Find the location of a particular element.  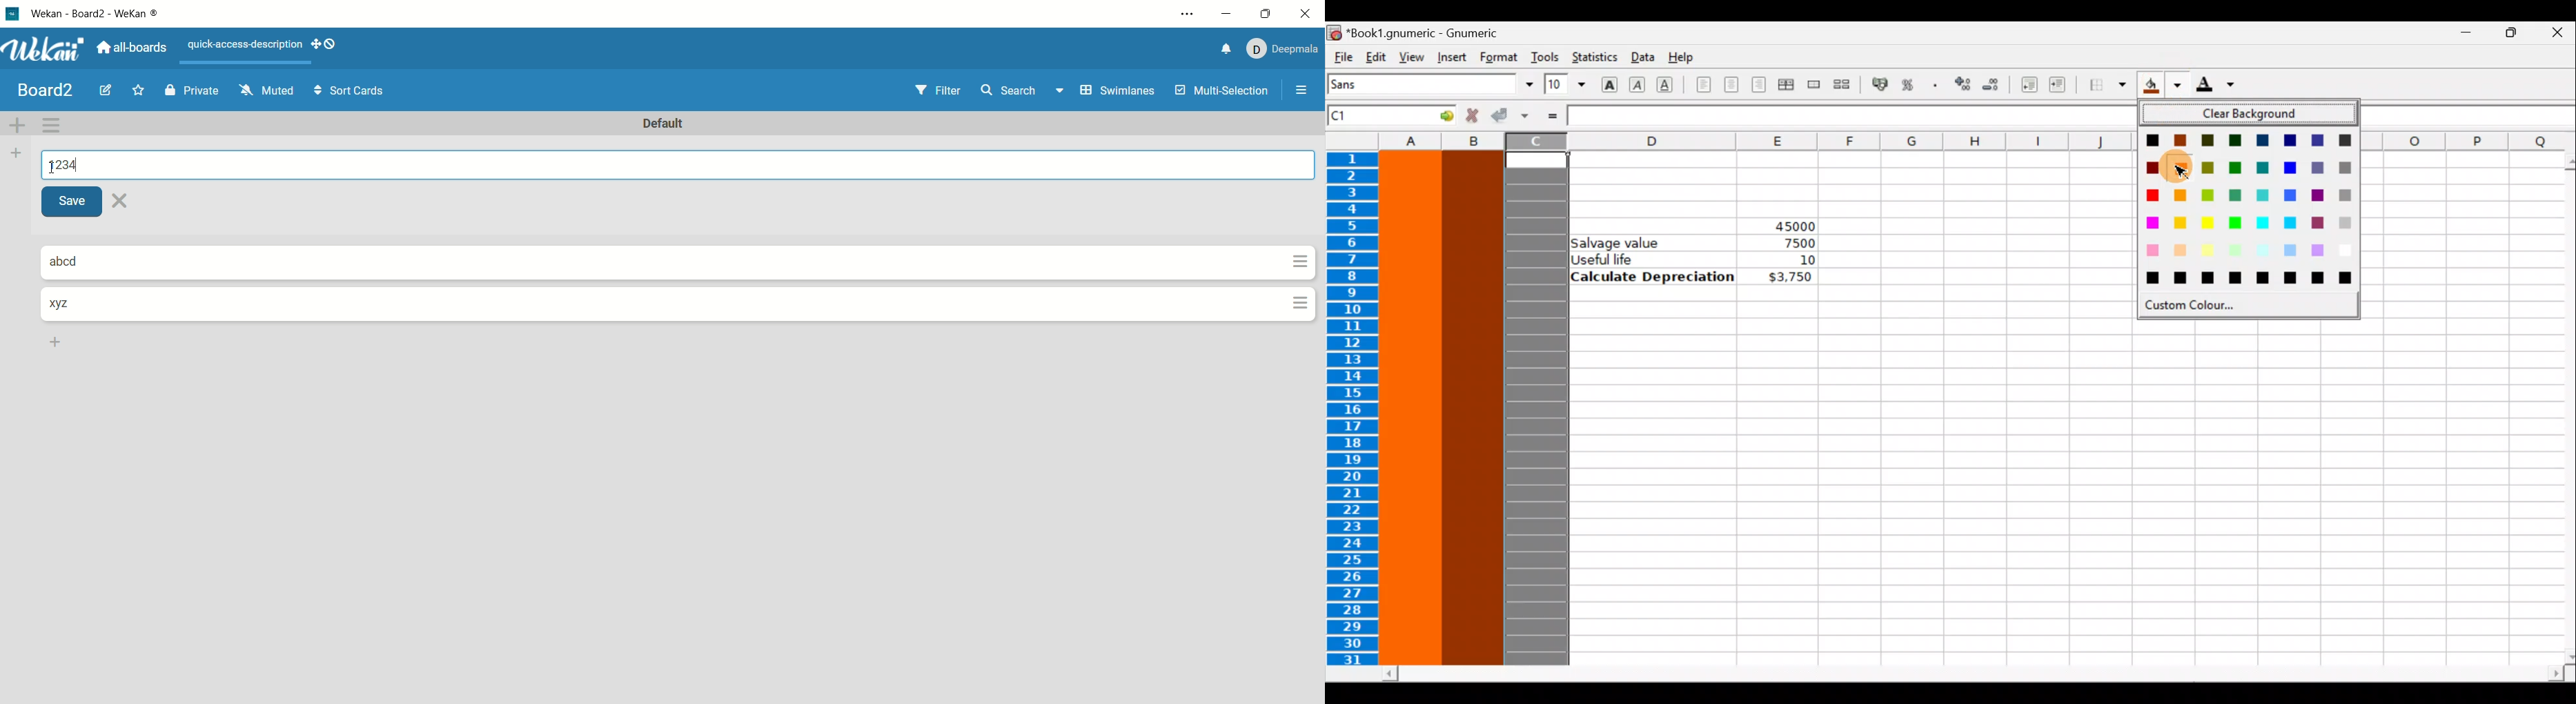

Minimize is located at coordinates (2460, 37).